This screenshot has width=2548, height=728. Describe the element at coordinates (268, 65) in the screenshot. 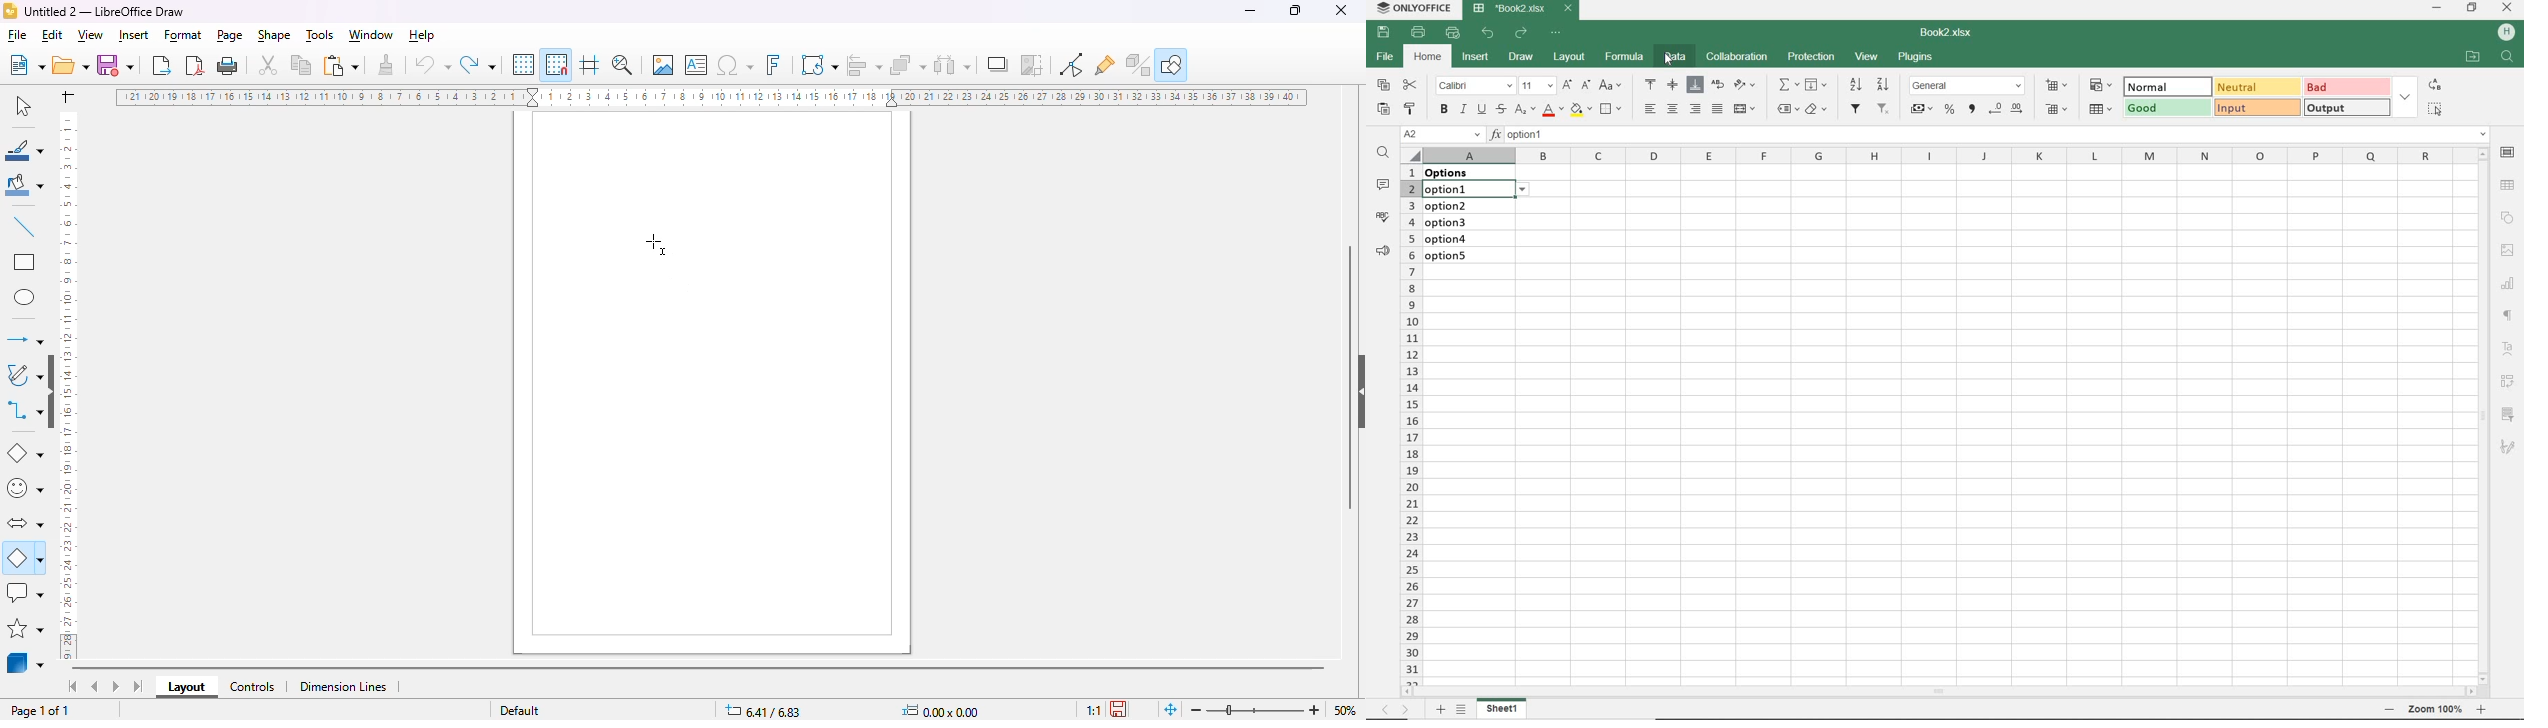

I see `cut` at that location.